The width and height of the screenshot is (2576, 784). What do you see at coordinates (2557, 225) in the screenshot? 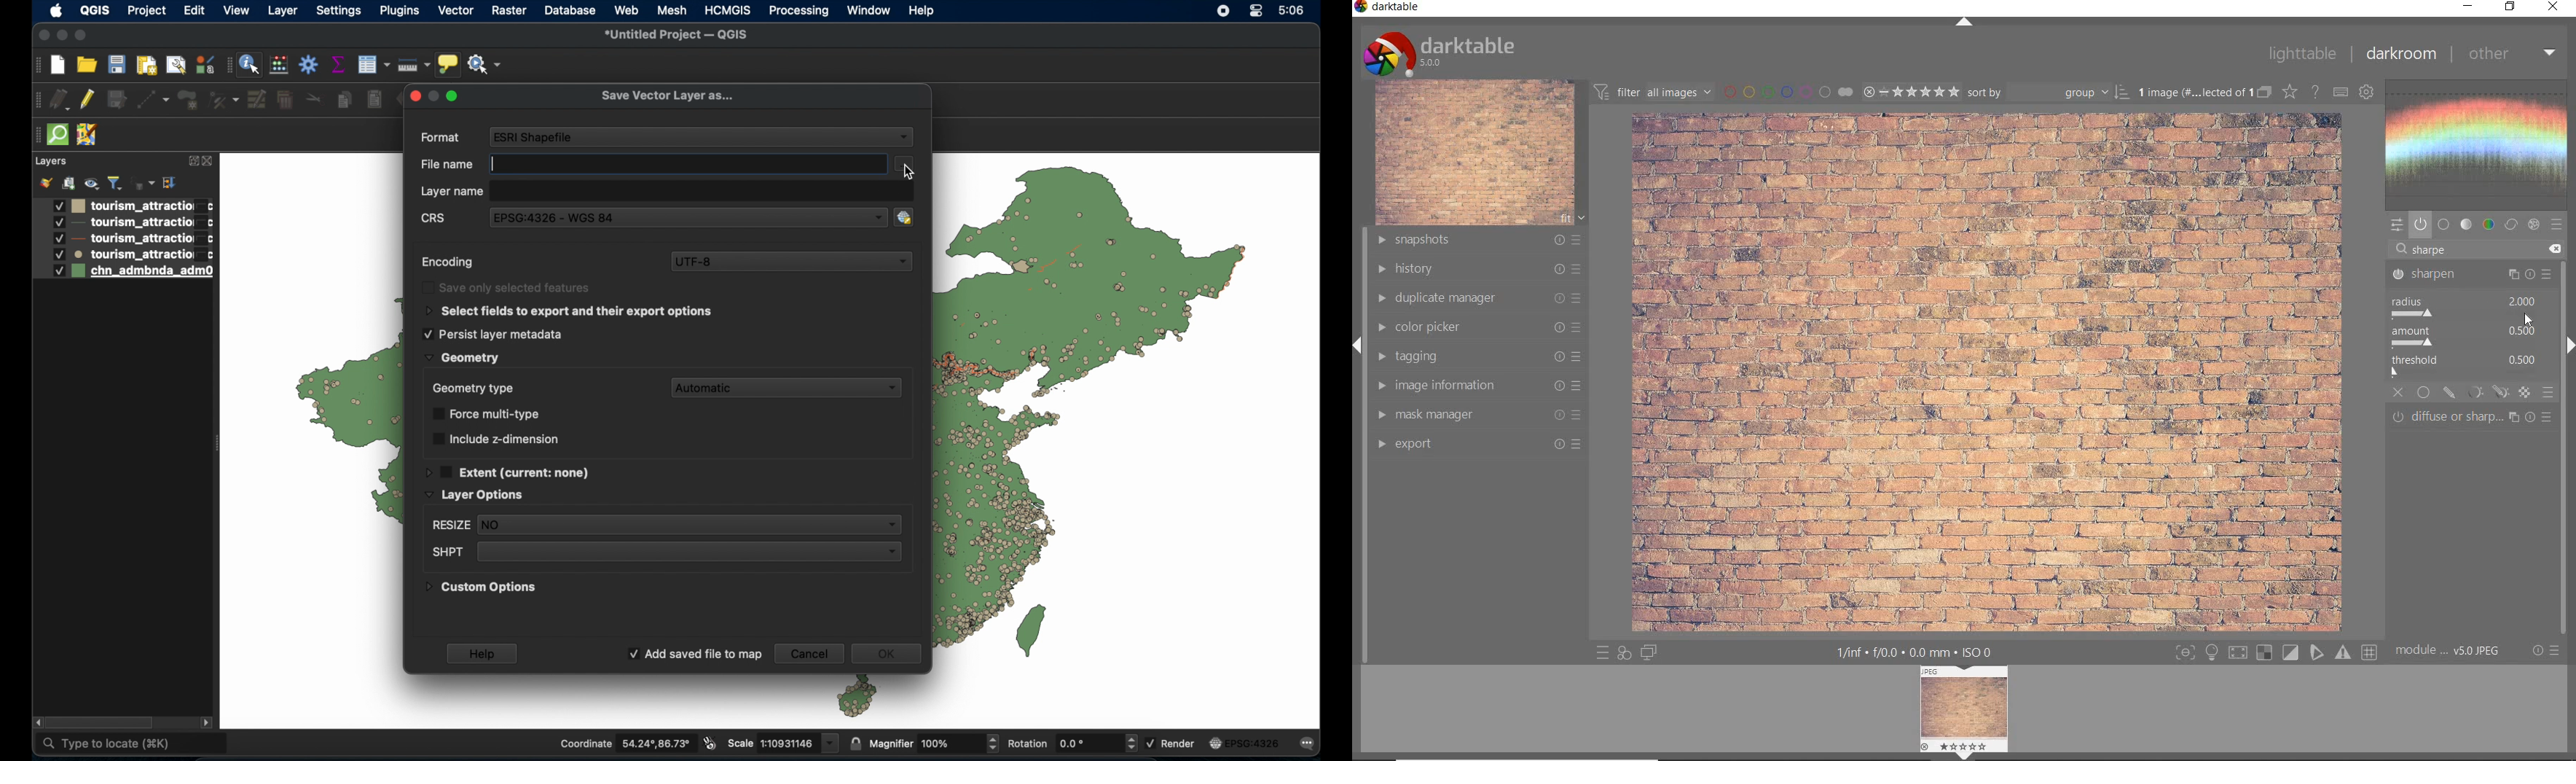
I see `preset` at bounding box center [2557, 225].